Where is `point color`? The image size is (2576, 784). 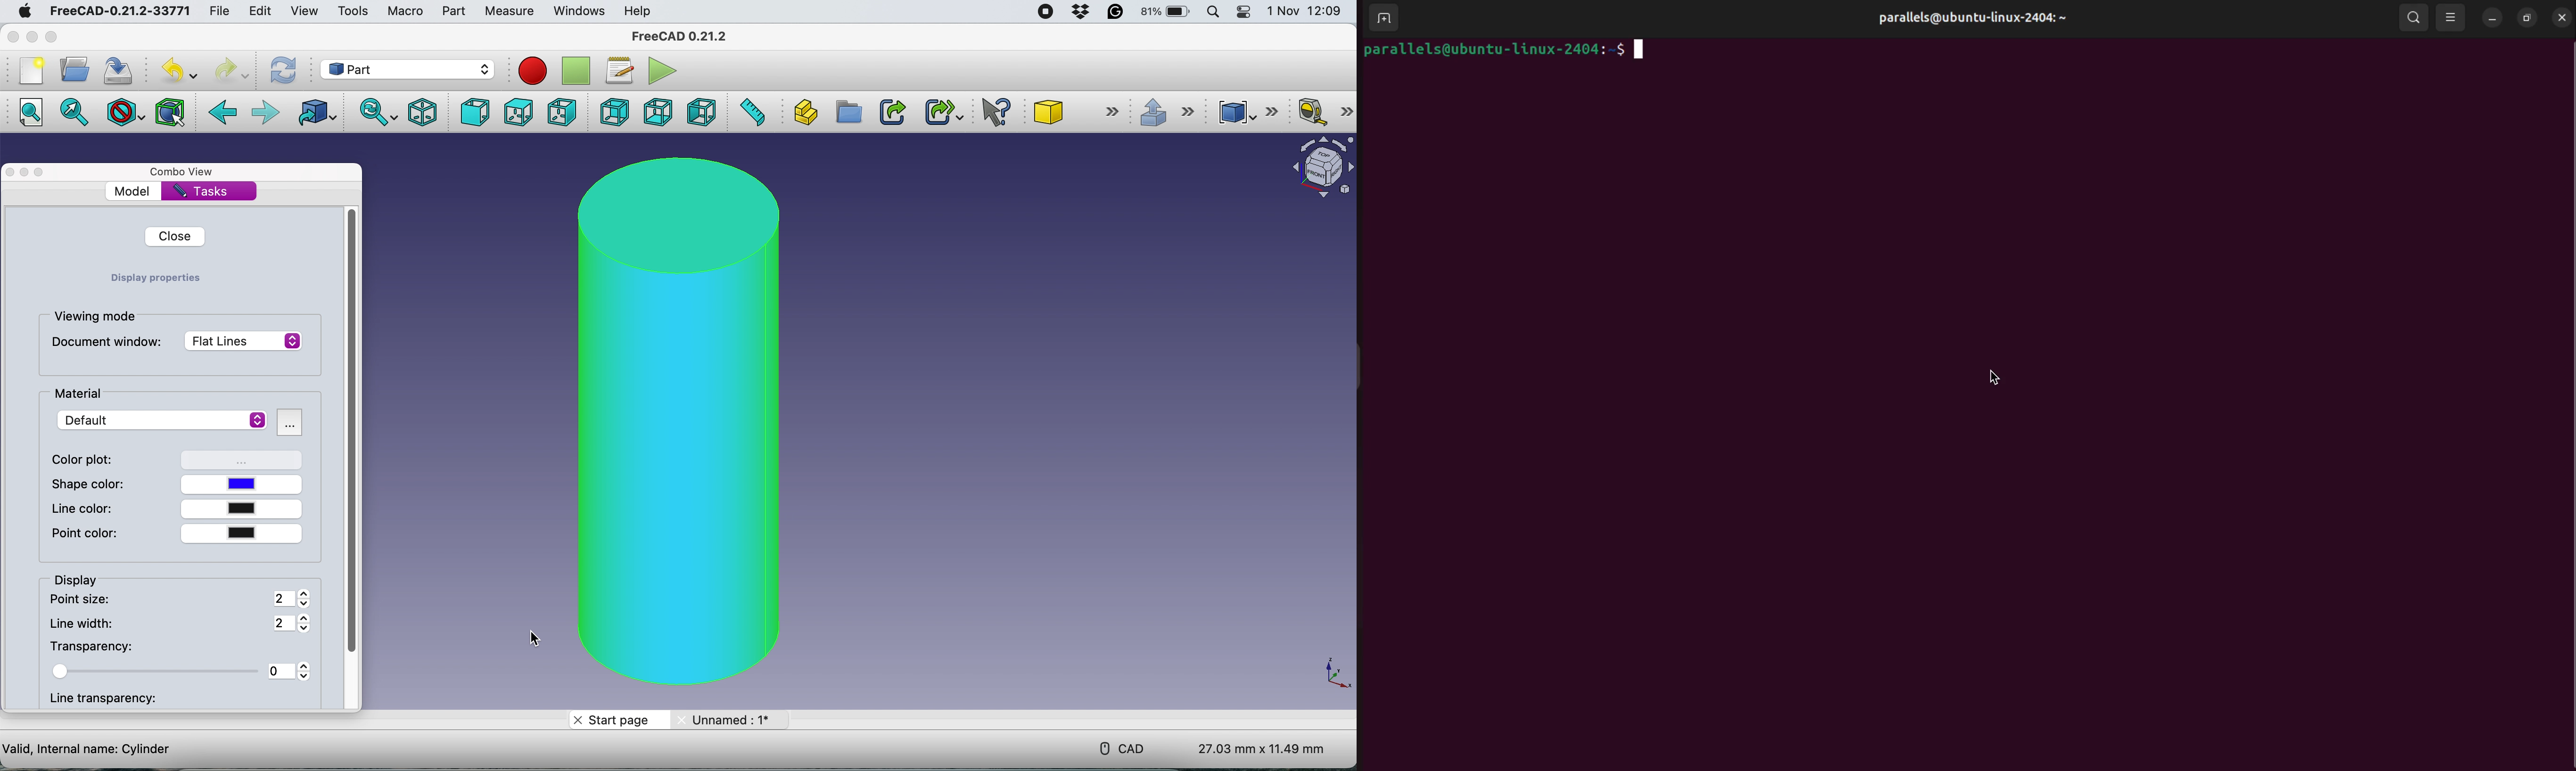 point color is located at coordinates (174, 533).